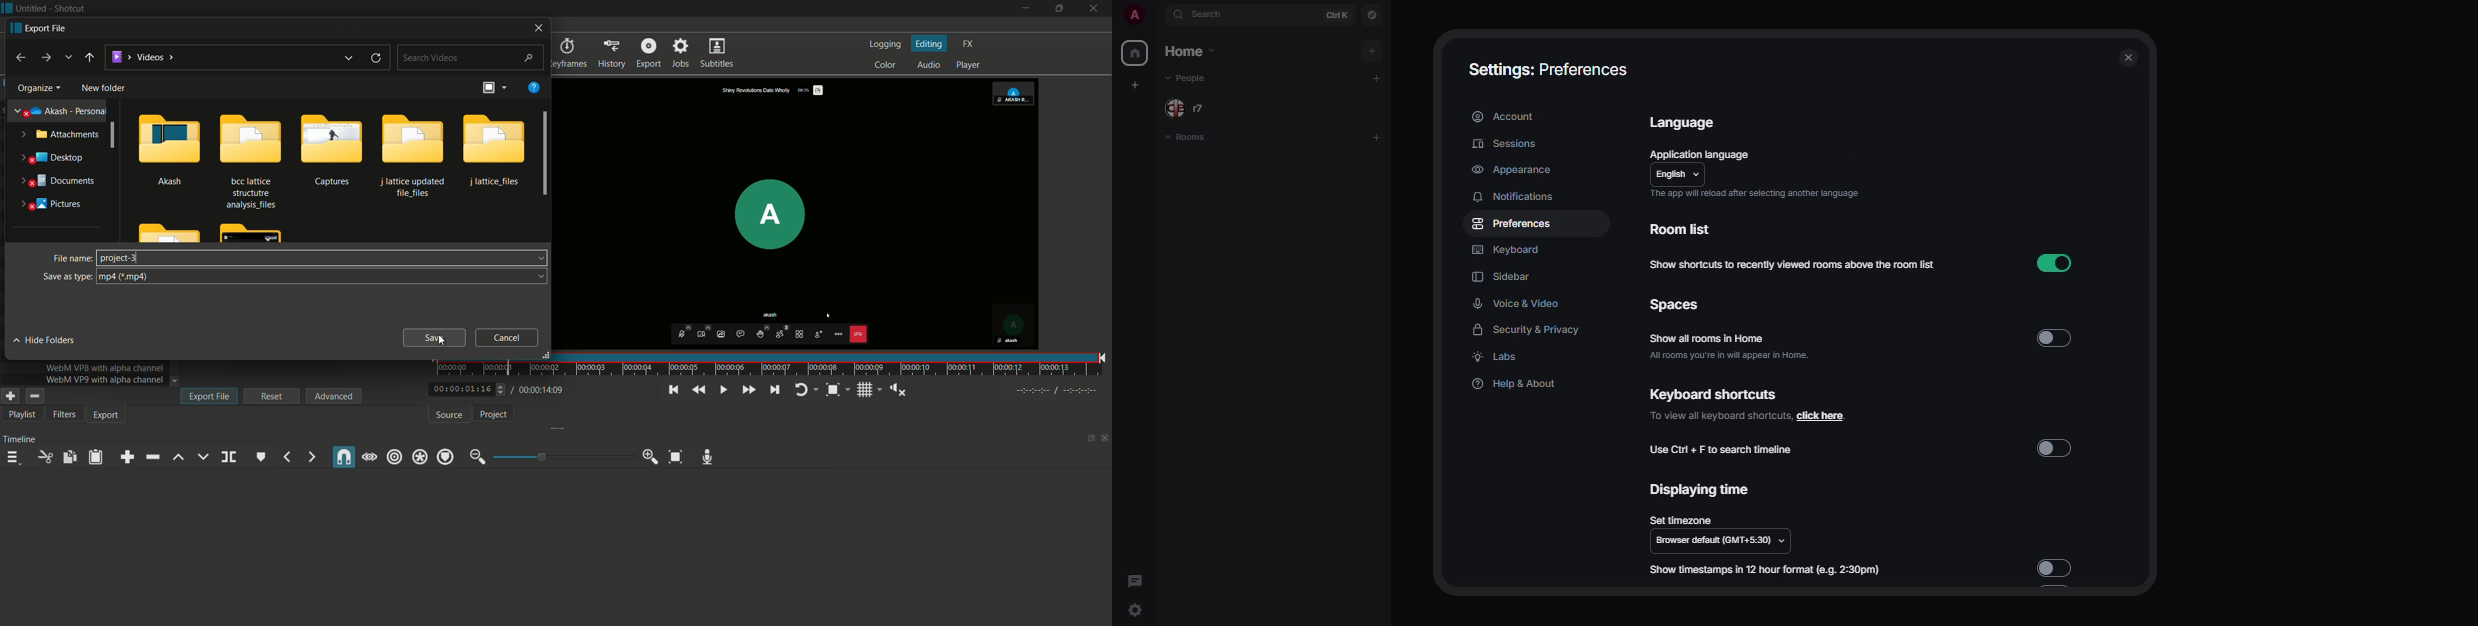 The width and height of the screenshot is (2492, 644). Describe the element at coordinates (209, 395) in the screenshot. I see `export file` at that location.